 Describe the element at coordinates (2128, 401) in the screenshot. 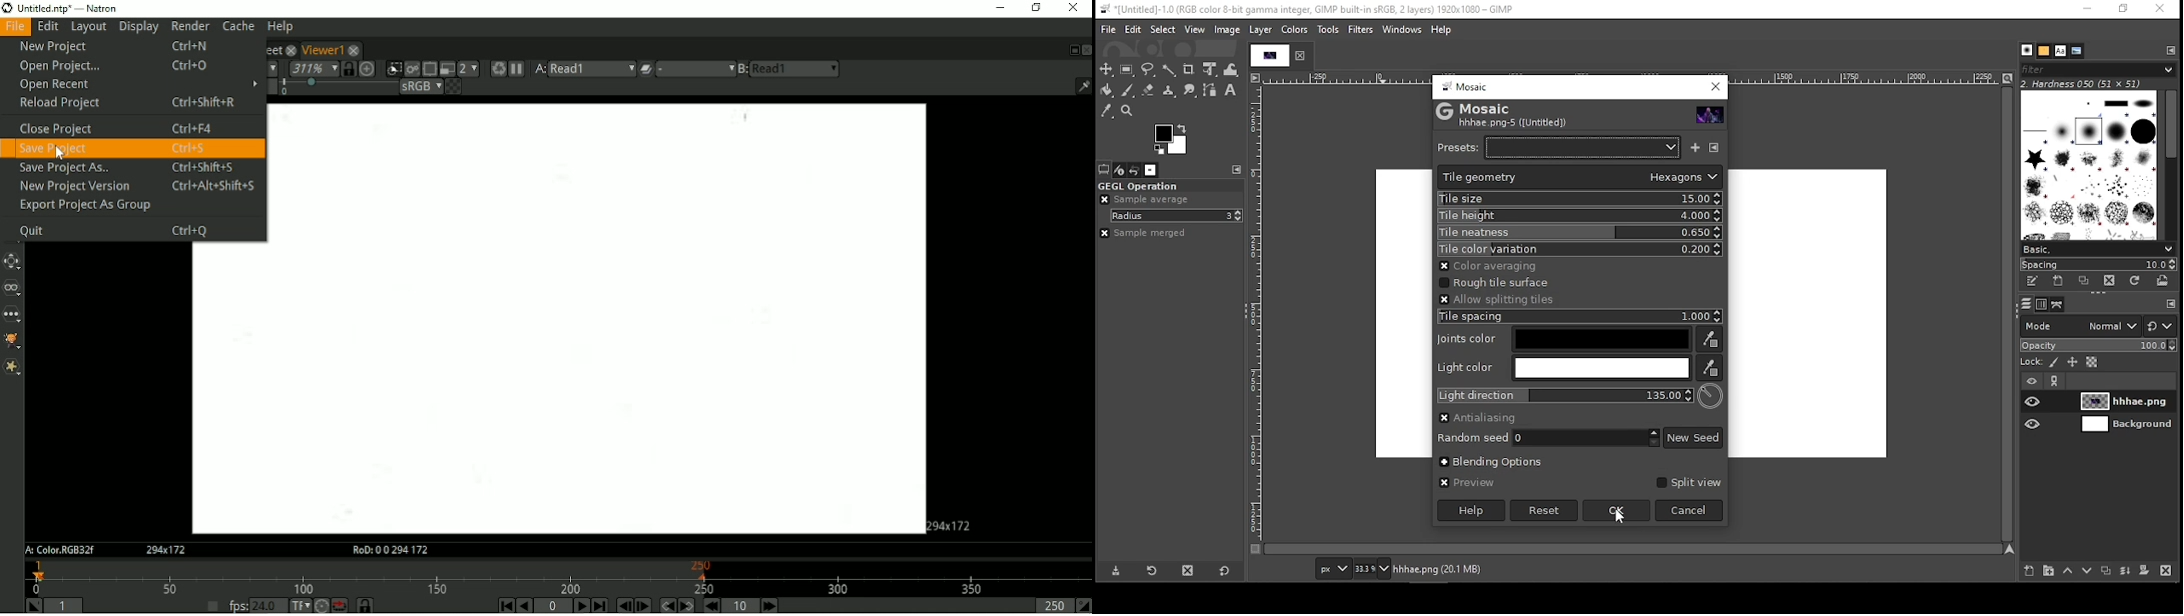

I see `layer ` at that location.